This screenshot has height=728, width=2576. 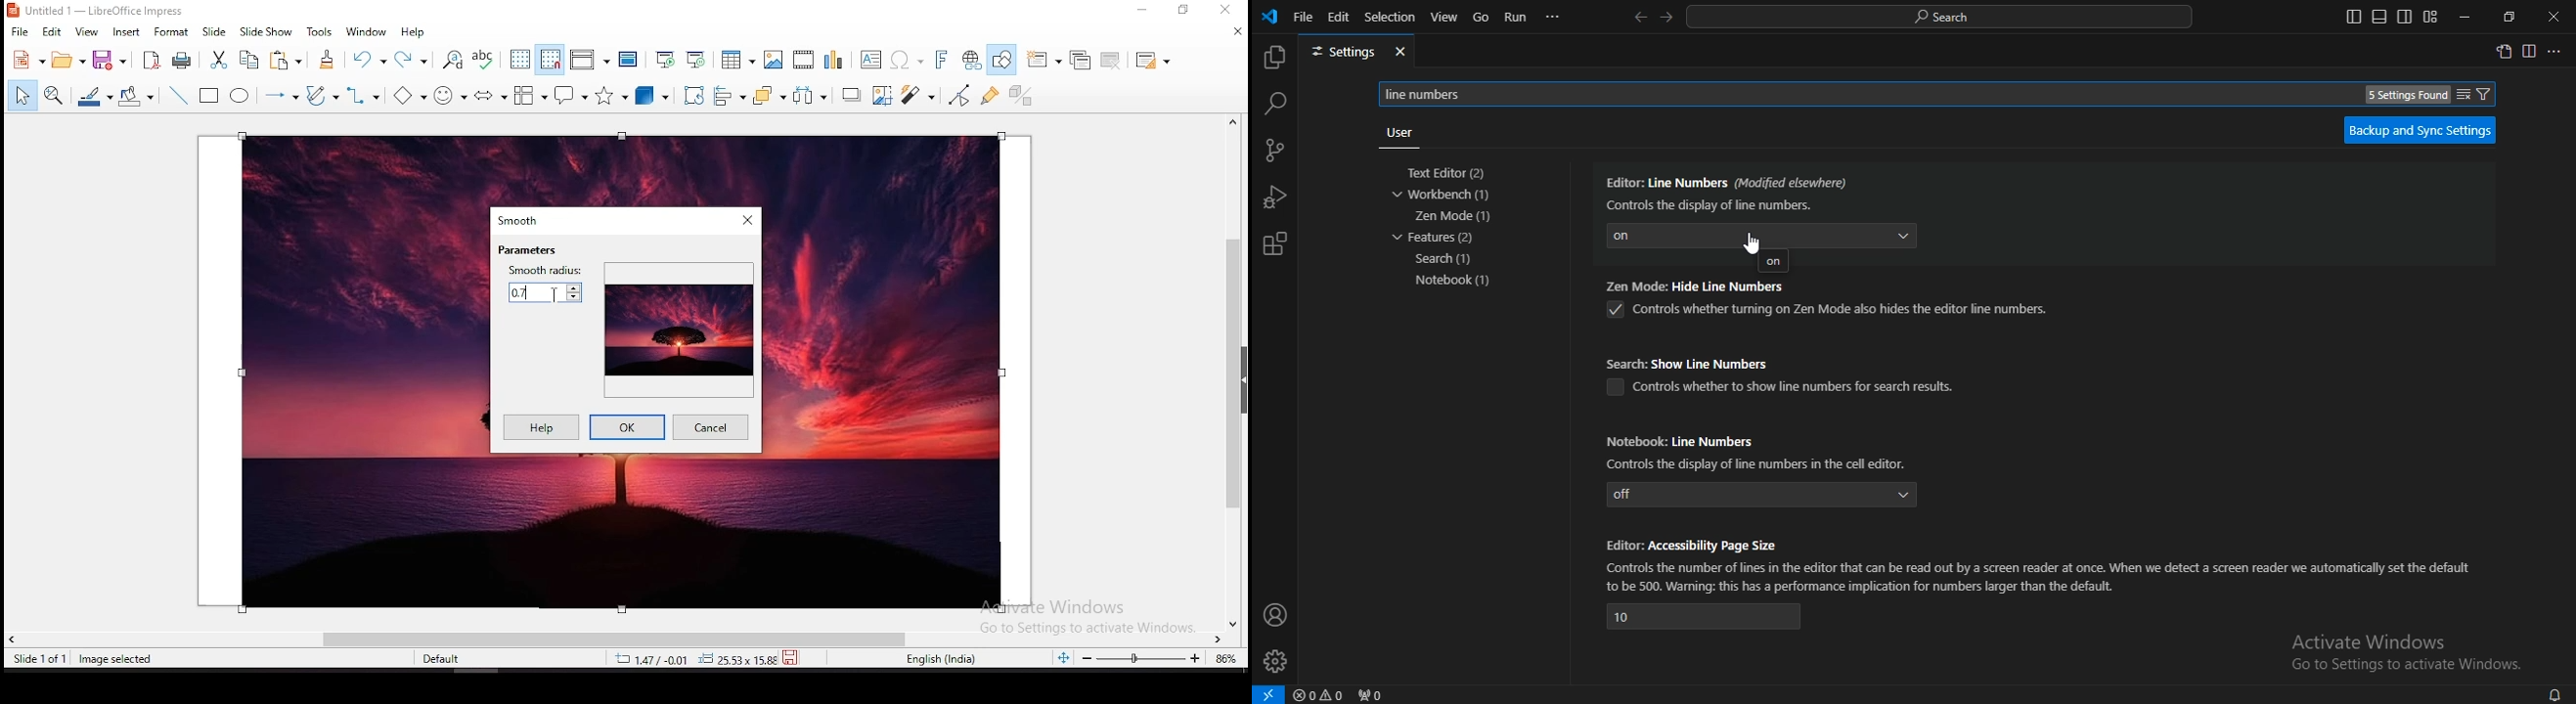 I want to click on scroll bar, so click(x=1239, y=372).